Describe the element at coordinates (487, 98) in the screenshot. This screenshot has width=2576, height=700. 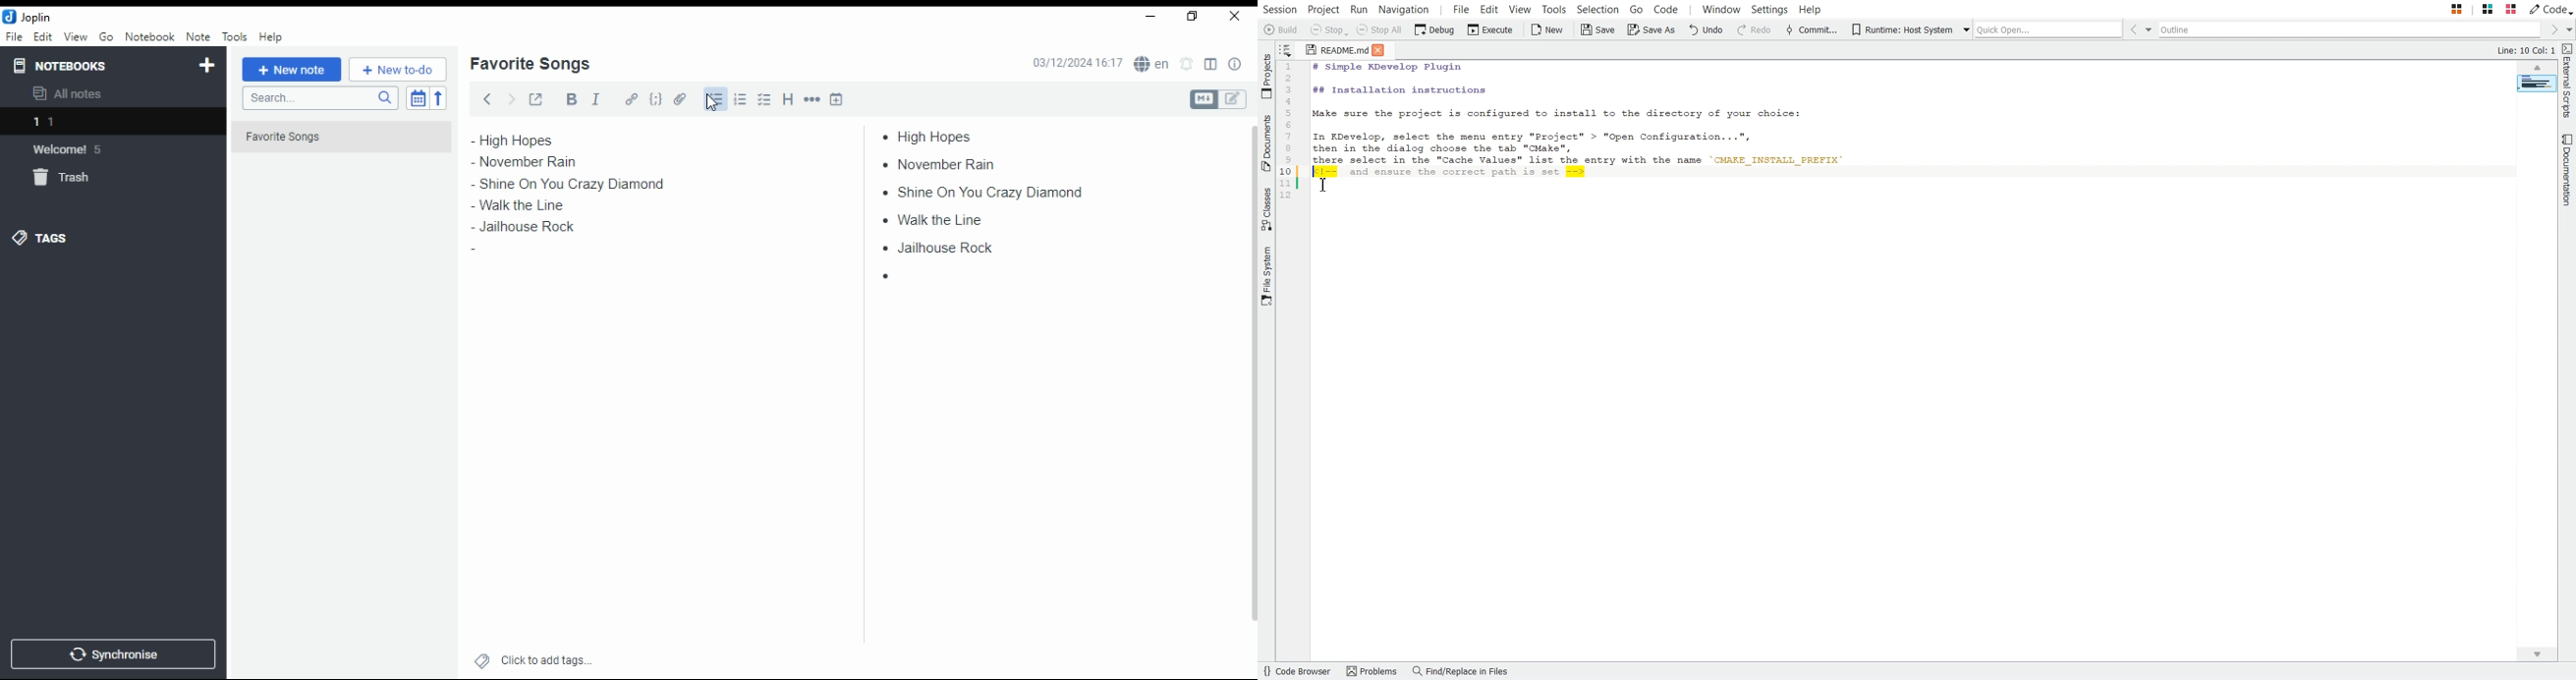
I see `back` at that location.